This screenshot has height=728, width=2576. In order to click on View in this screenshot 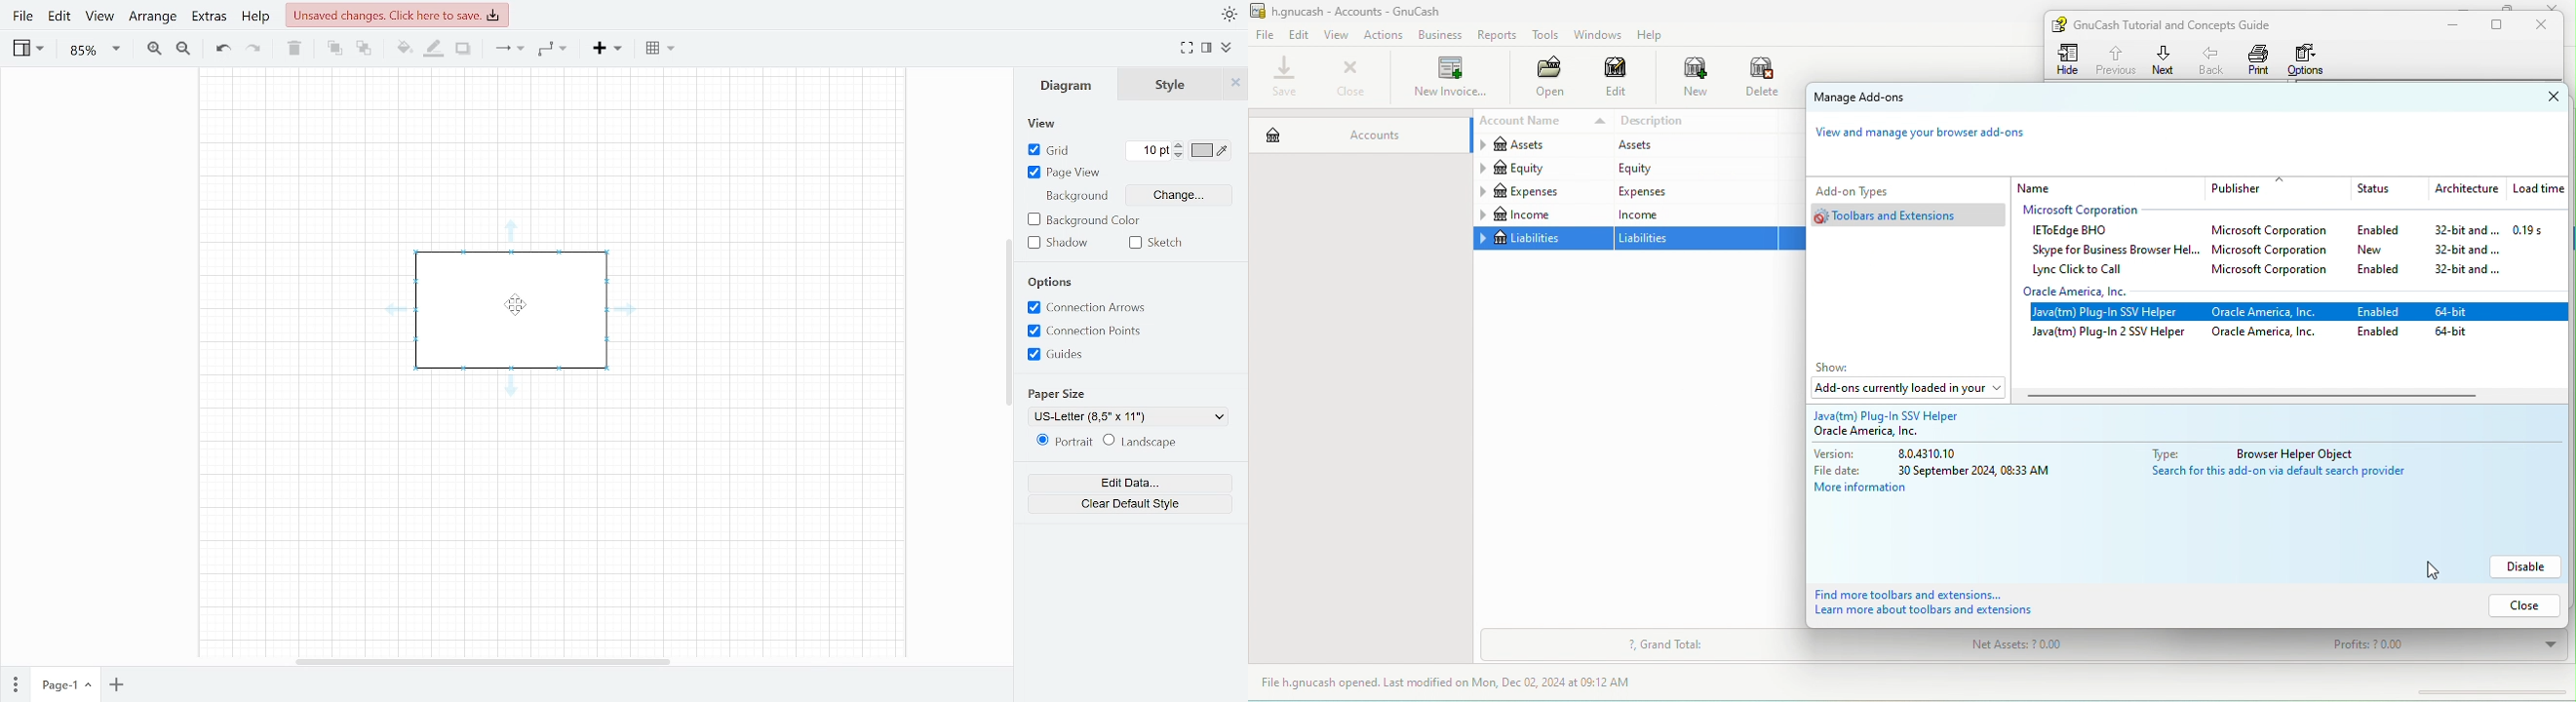, I will do `click(1046, 124)`.